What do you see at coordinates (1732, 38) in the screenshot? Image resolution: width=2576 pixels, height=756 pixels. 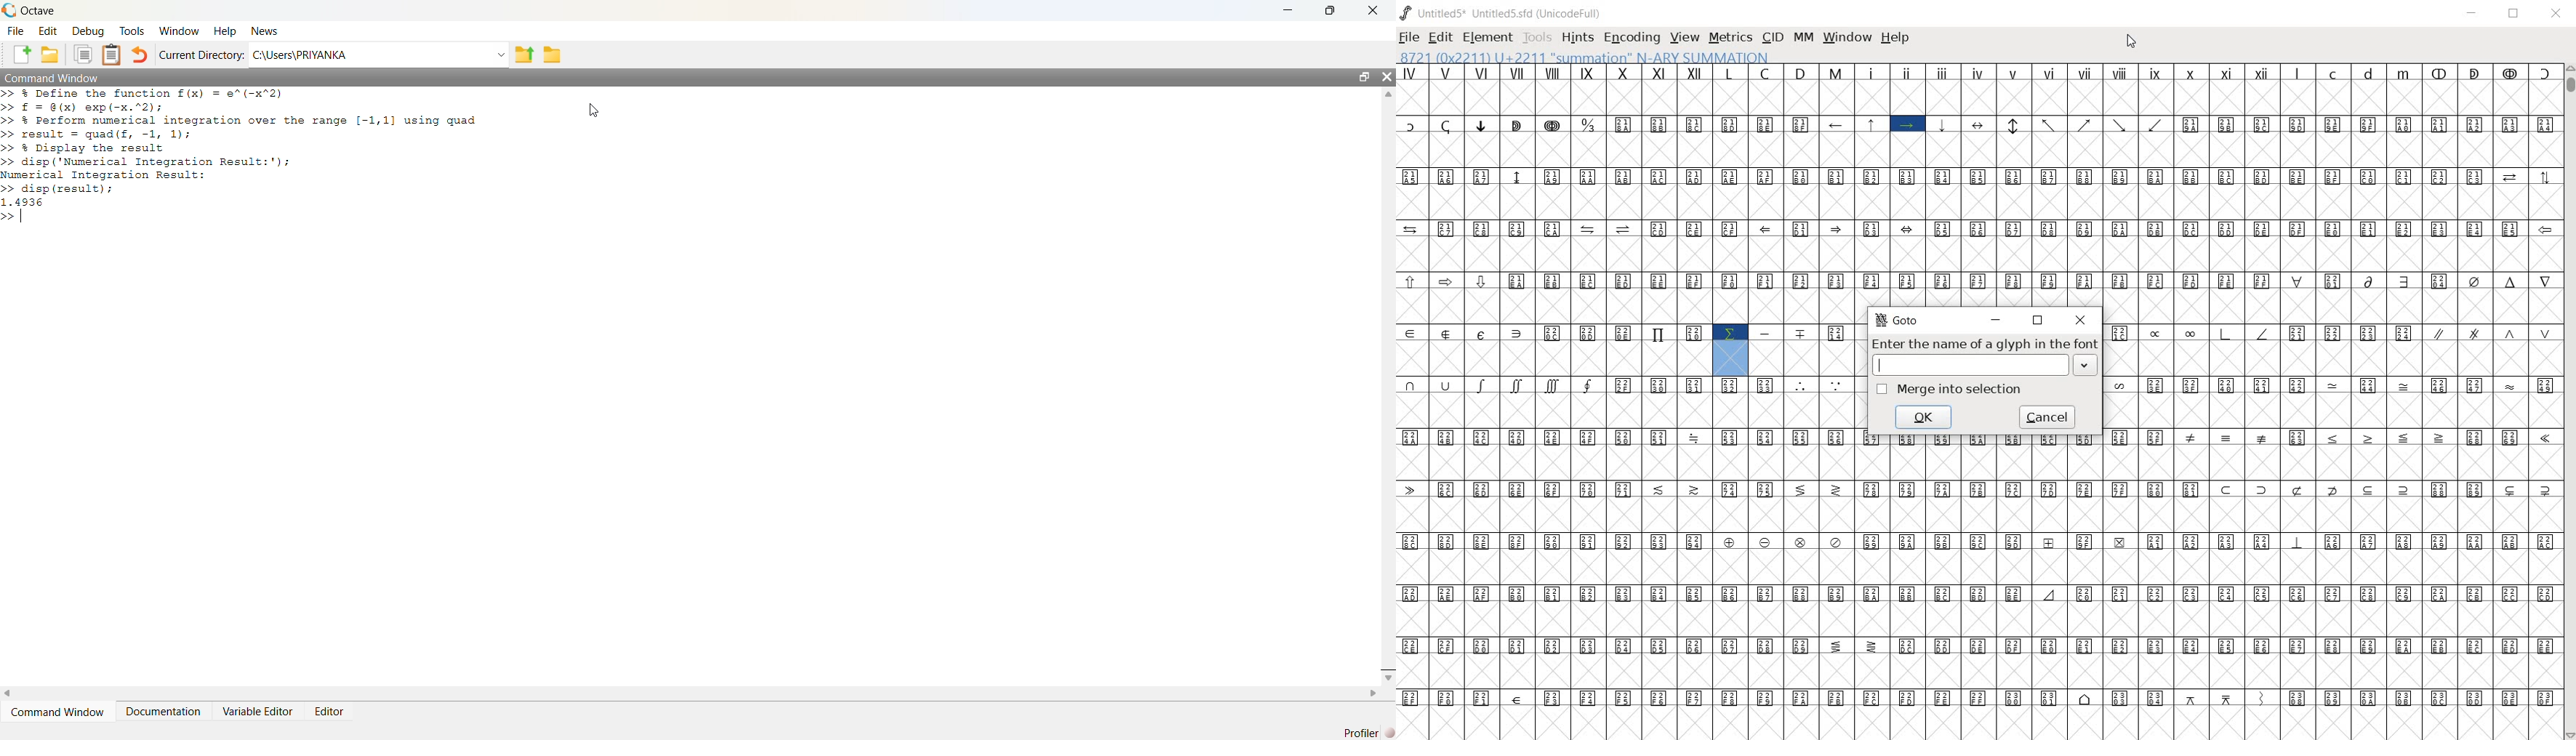 I see `METRICS` at bounding box center [1732, 38].